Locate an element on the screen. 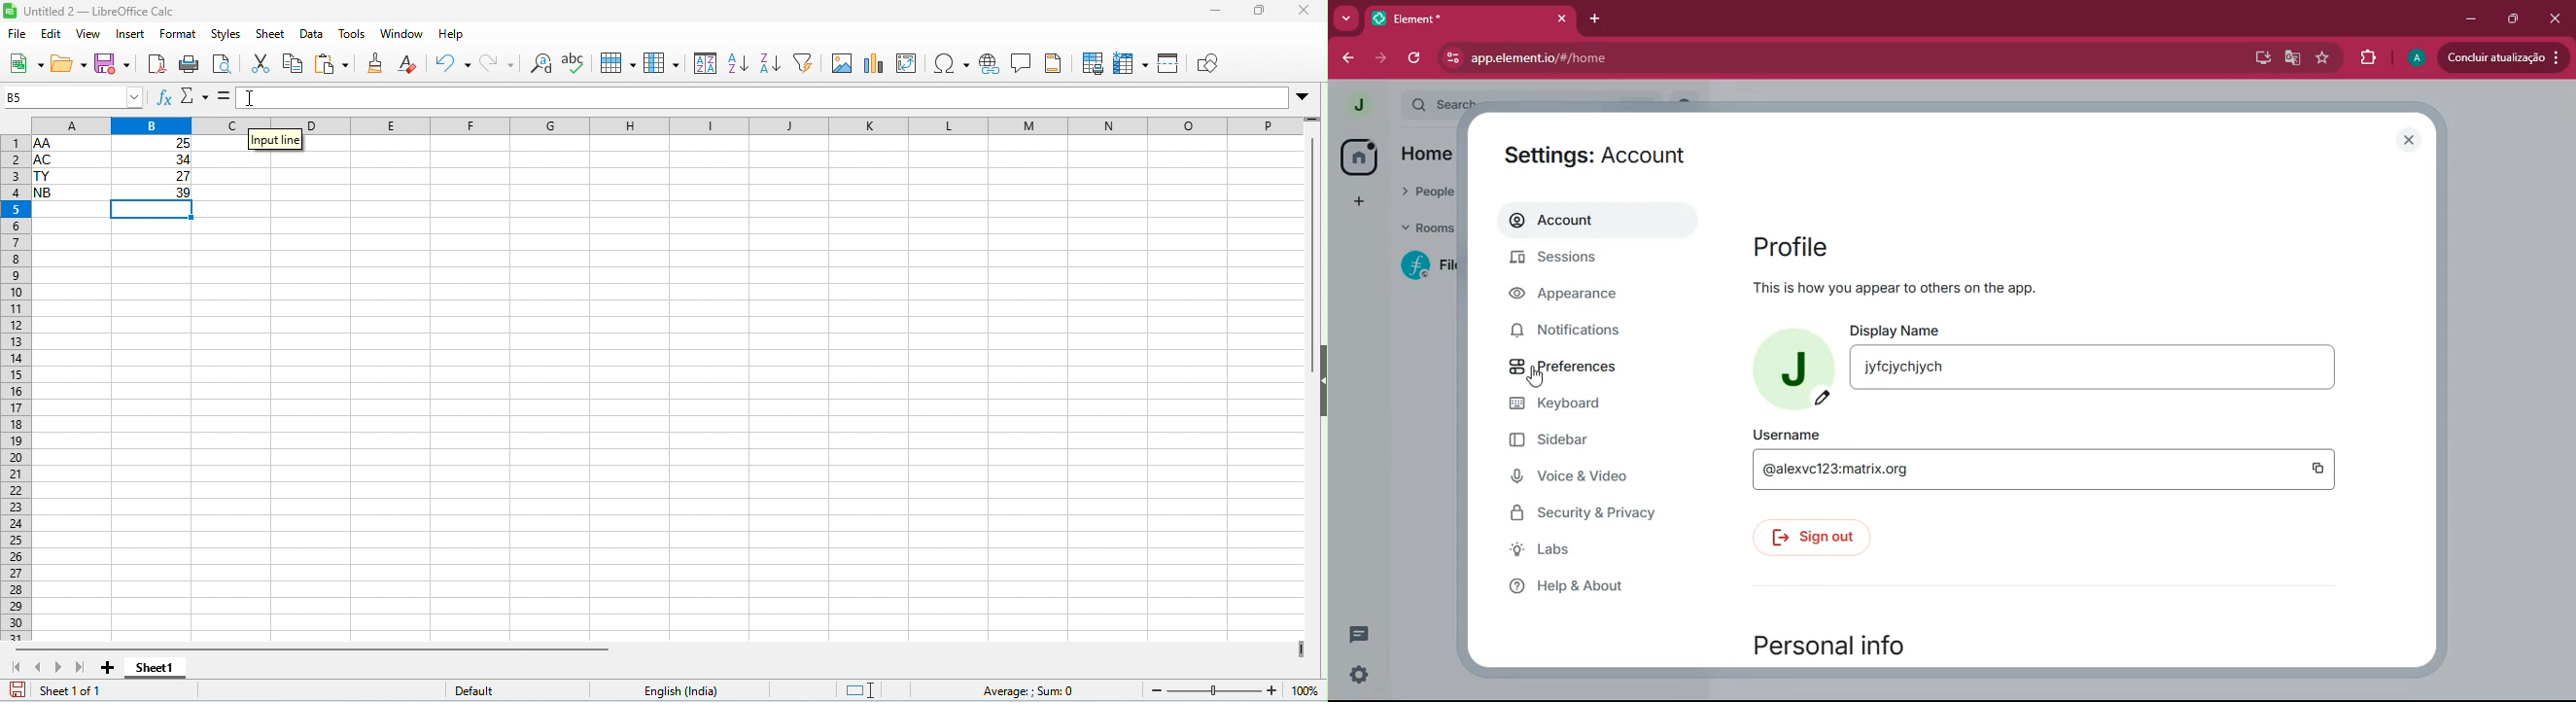 This screenshot has width=2576, height=728. undo is located at coordinates (454, 62).